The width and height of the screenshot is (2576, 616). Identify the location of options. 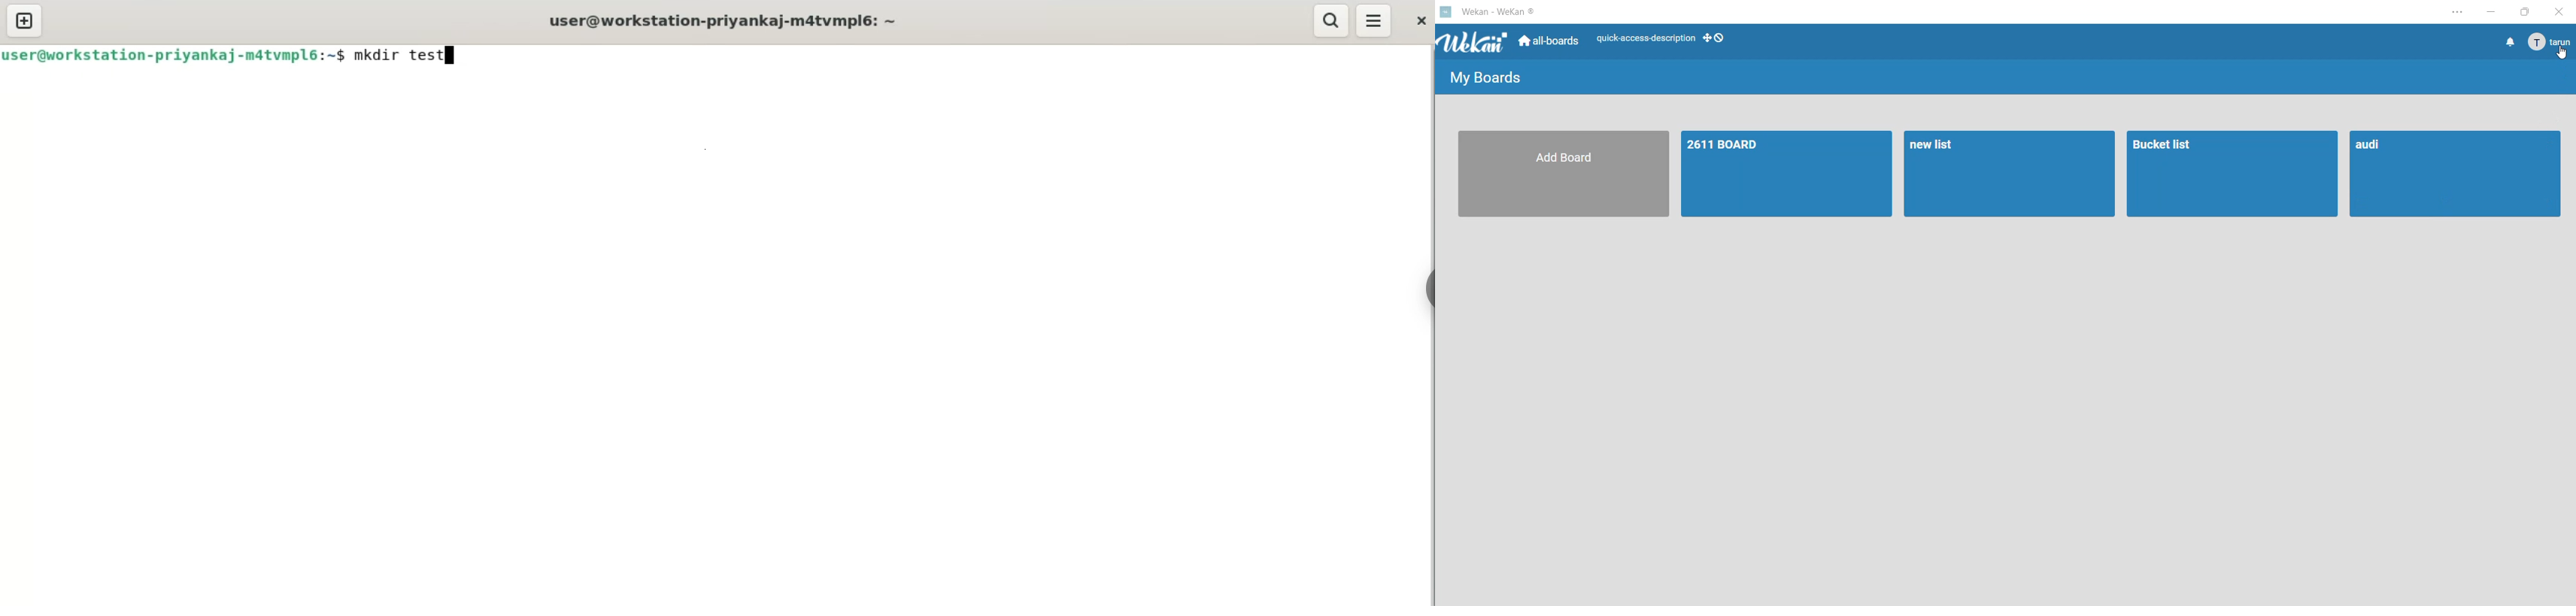
(2451, 14).